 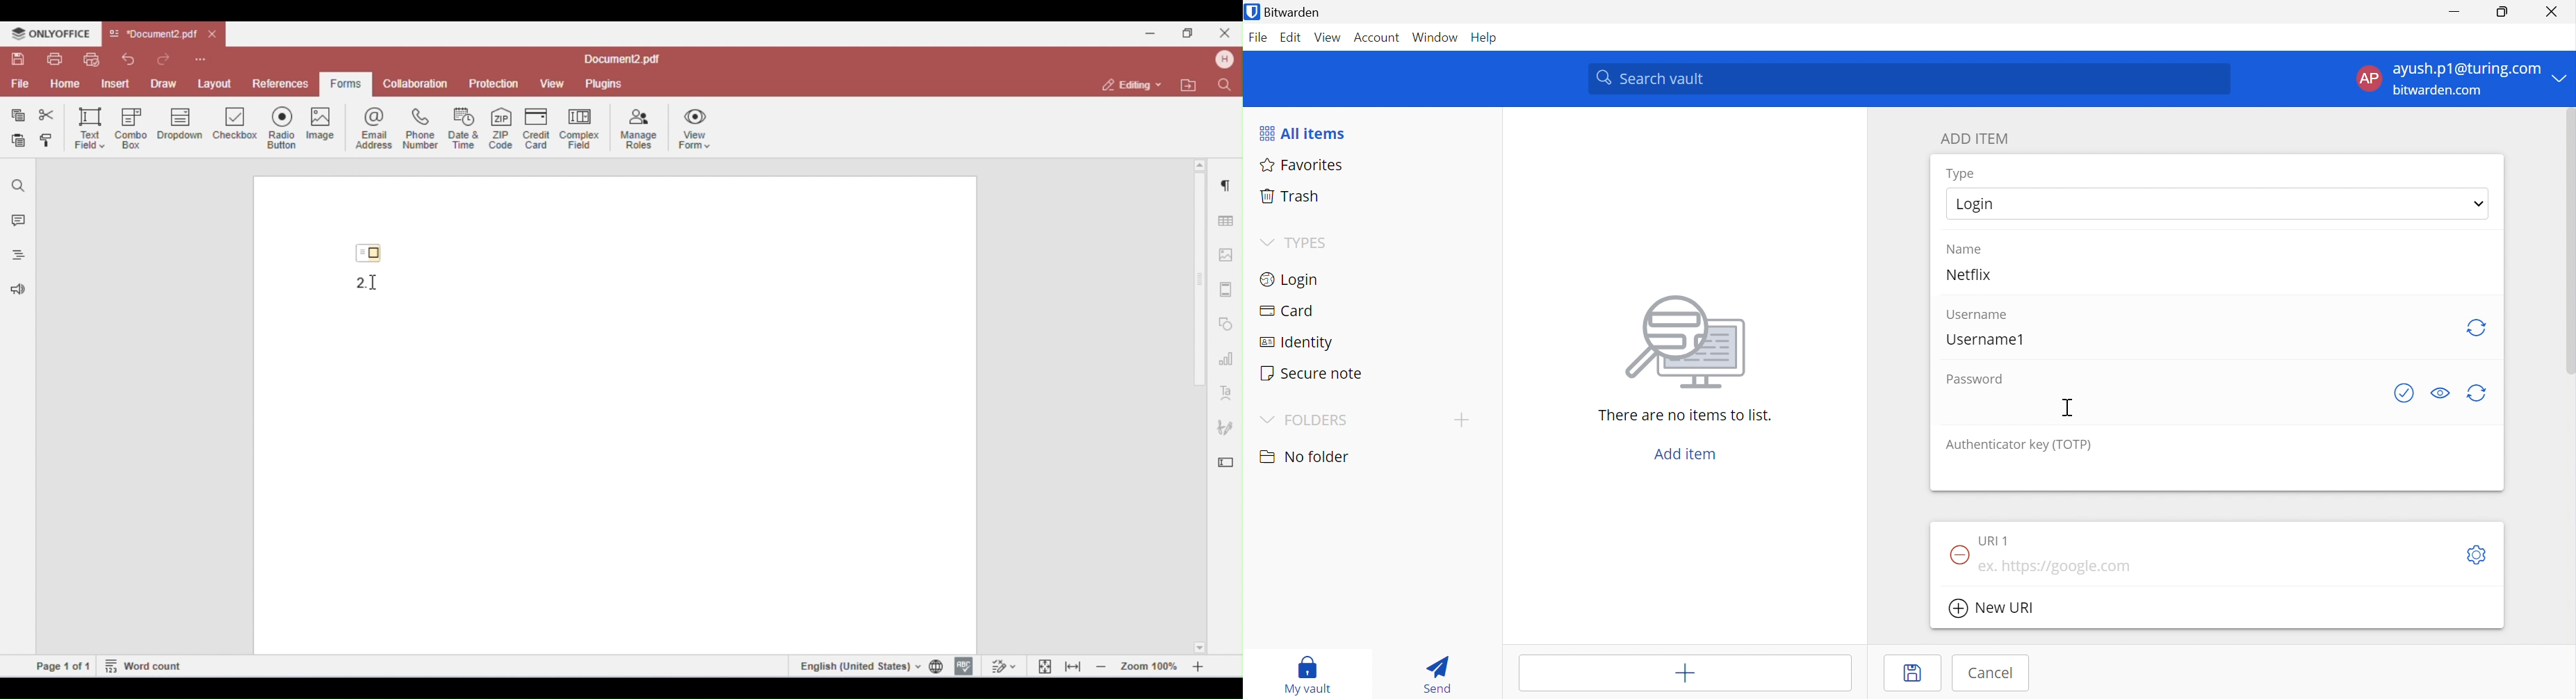 I want to click on My vault, so click(x=1307, y=675).